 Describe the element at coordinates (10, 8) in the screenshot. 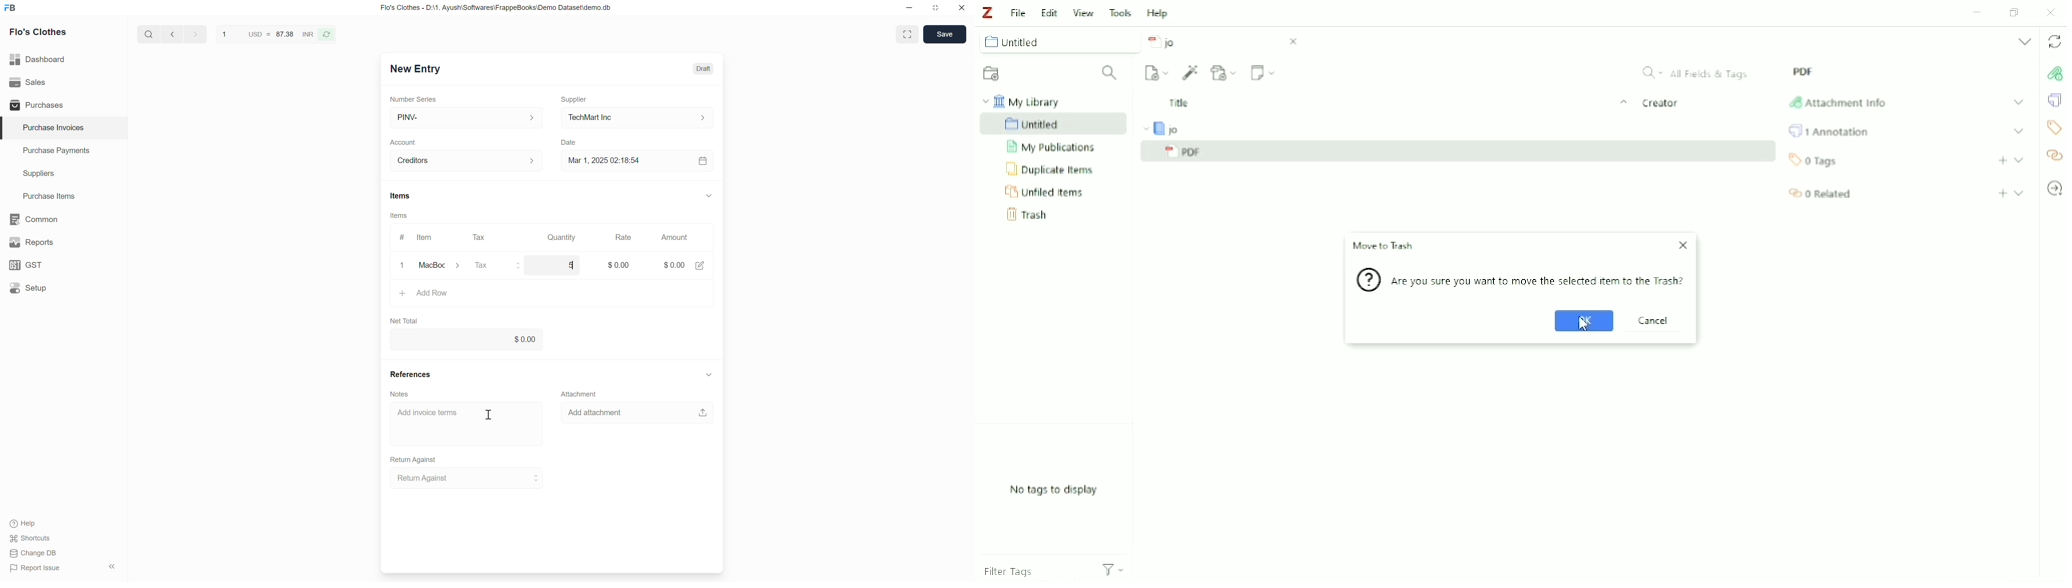

I see `Frappe Books logo` at that location.